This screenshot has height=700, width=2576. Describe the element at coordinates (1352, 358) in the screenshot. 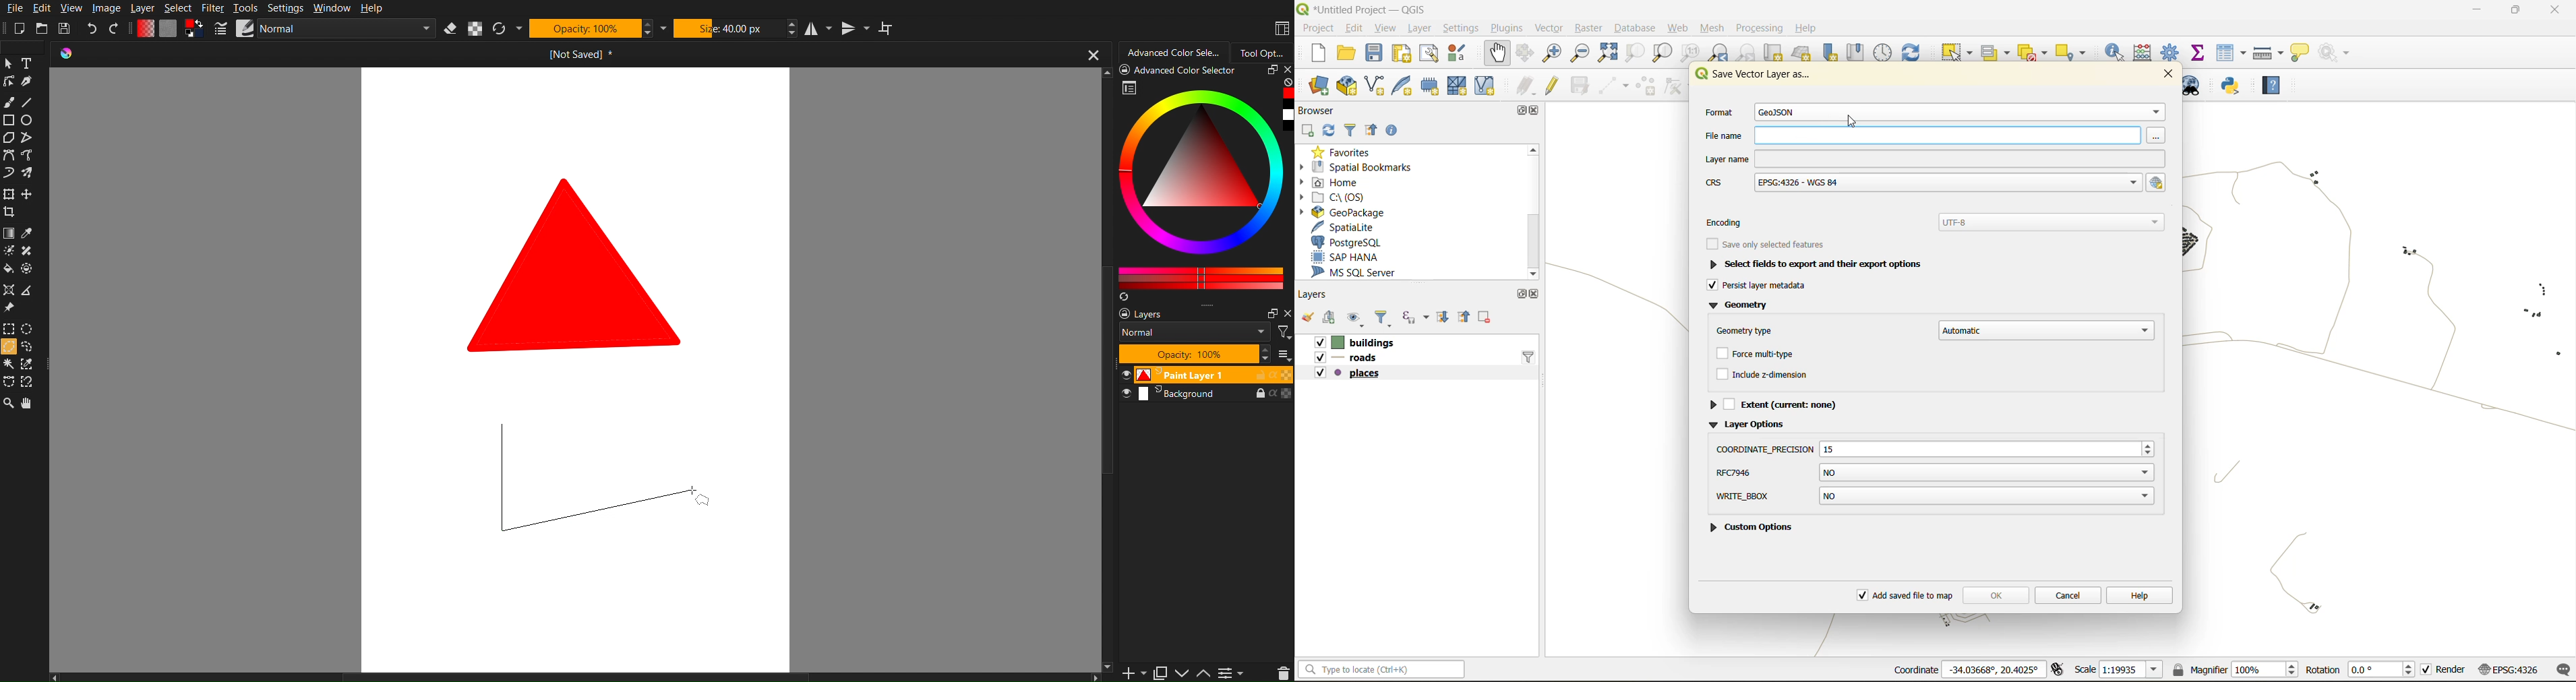

I see ` roads` at that location.